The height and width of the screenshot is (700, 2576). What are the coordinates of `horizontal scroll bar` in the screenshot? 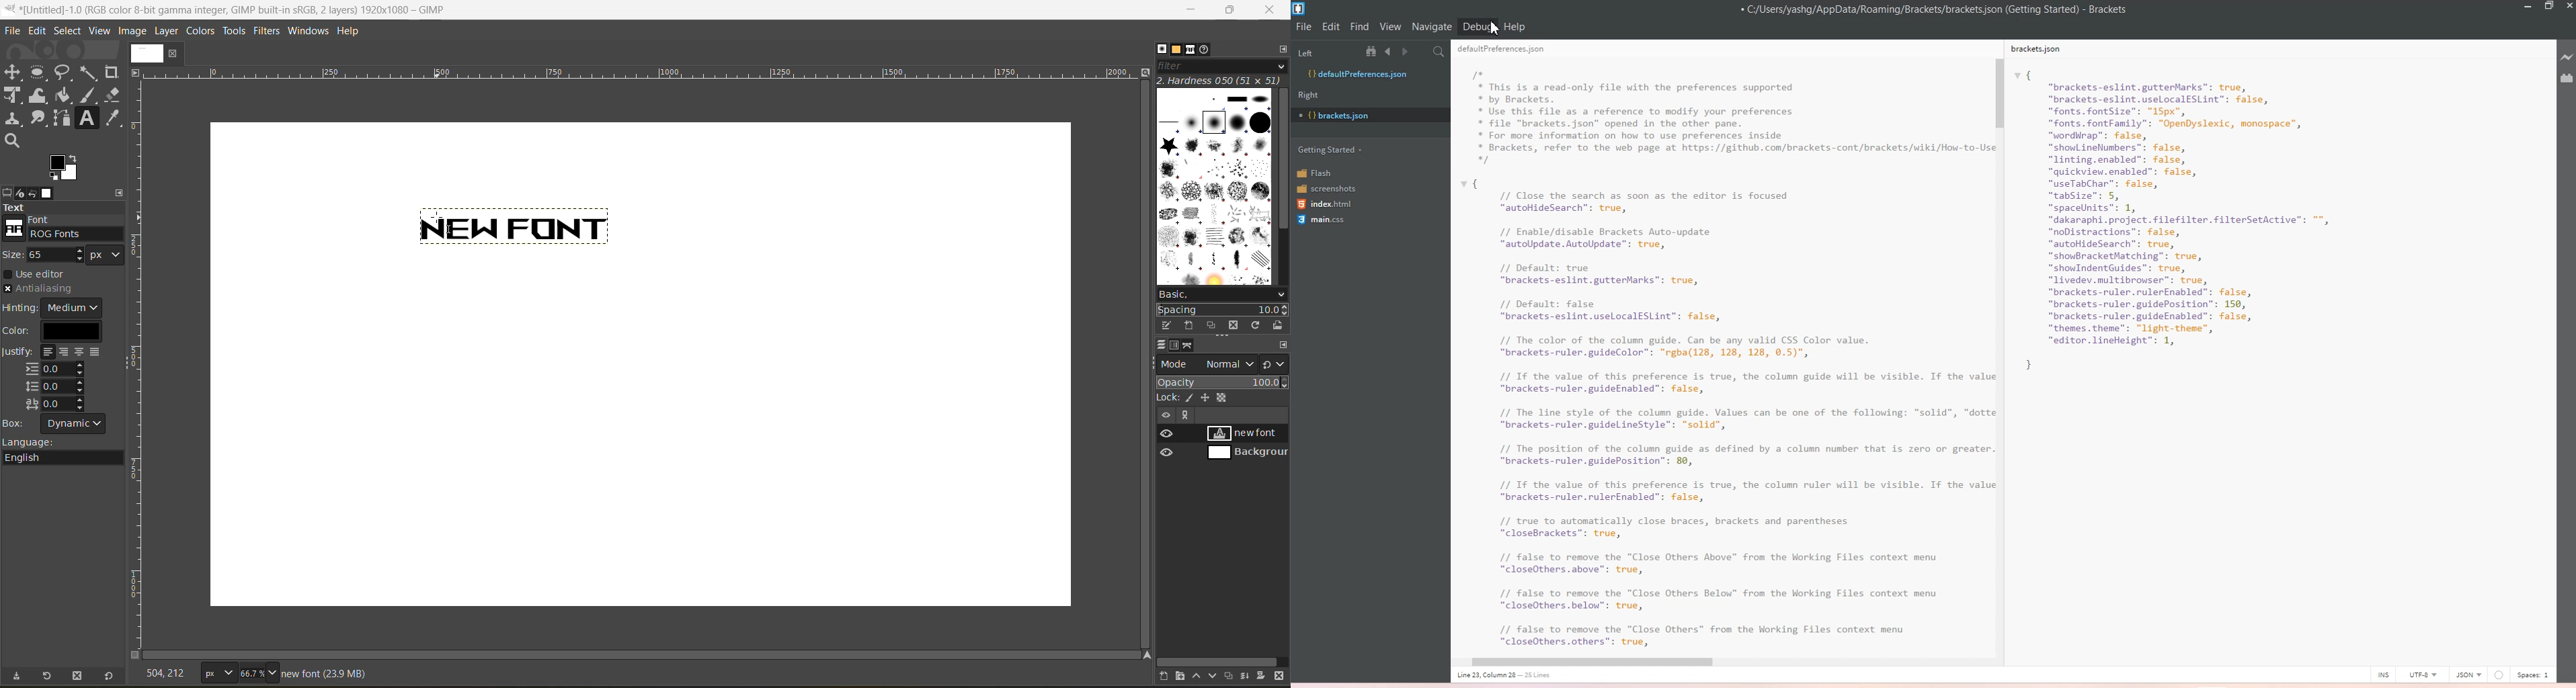 It's located at (648, 654).